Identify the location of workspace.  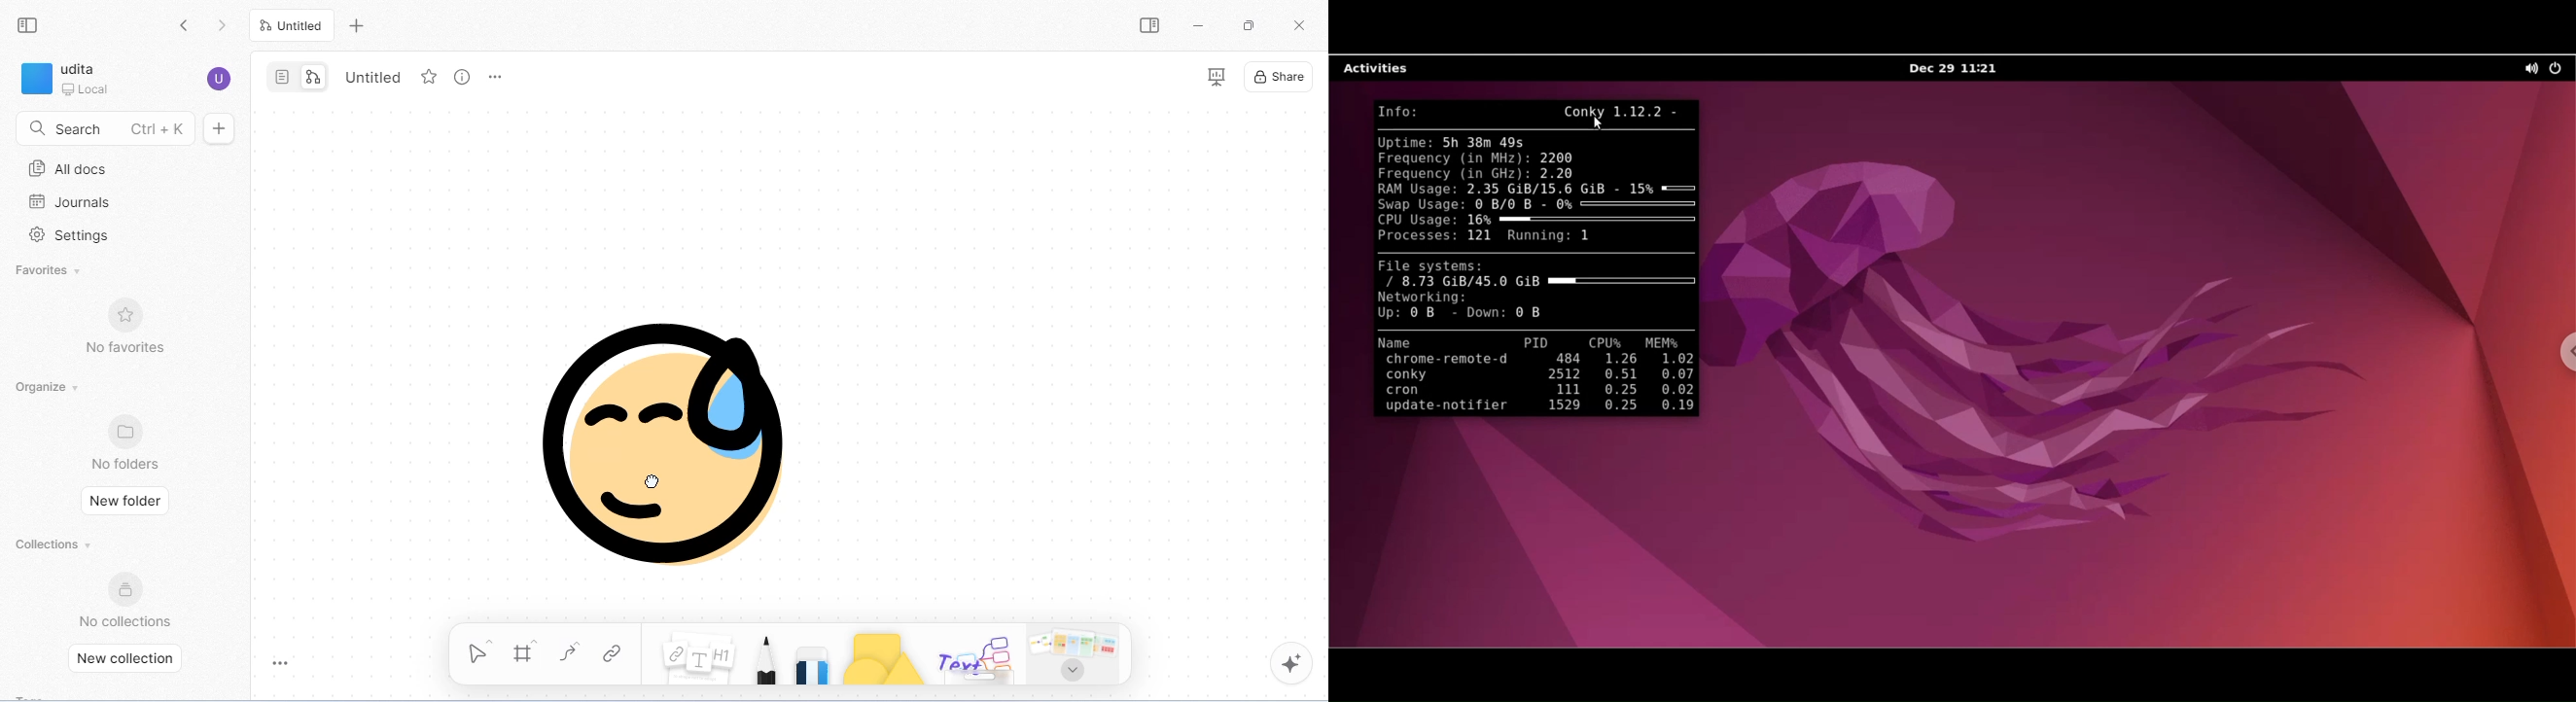
(67, 79).